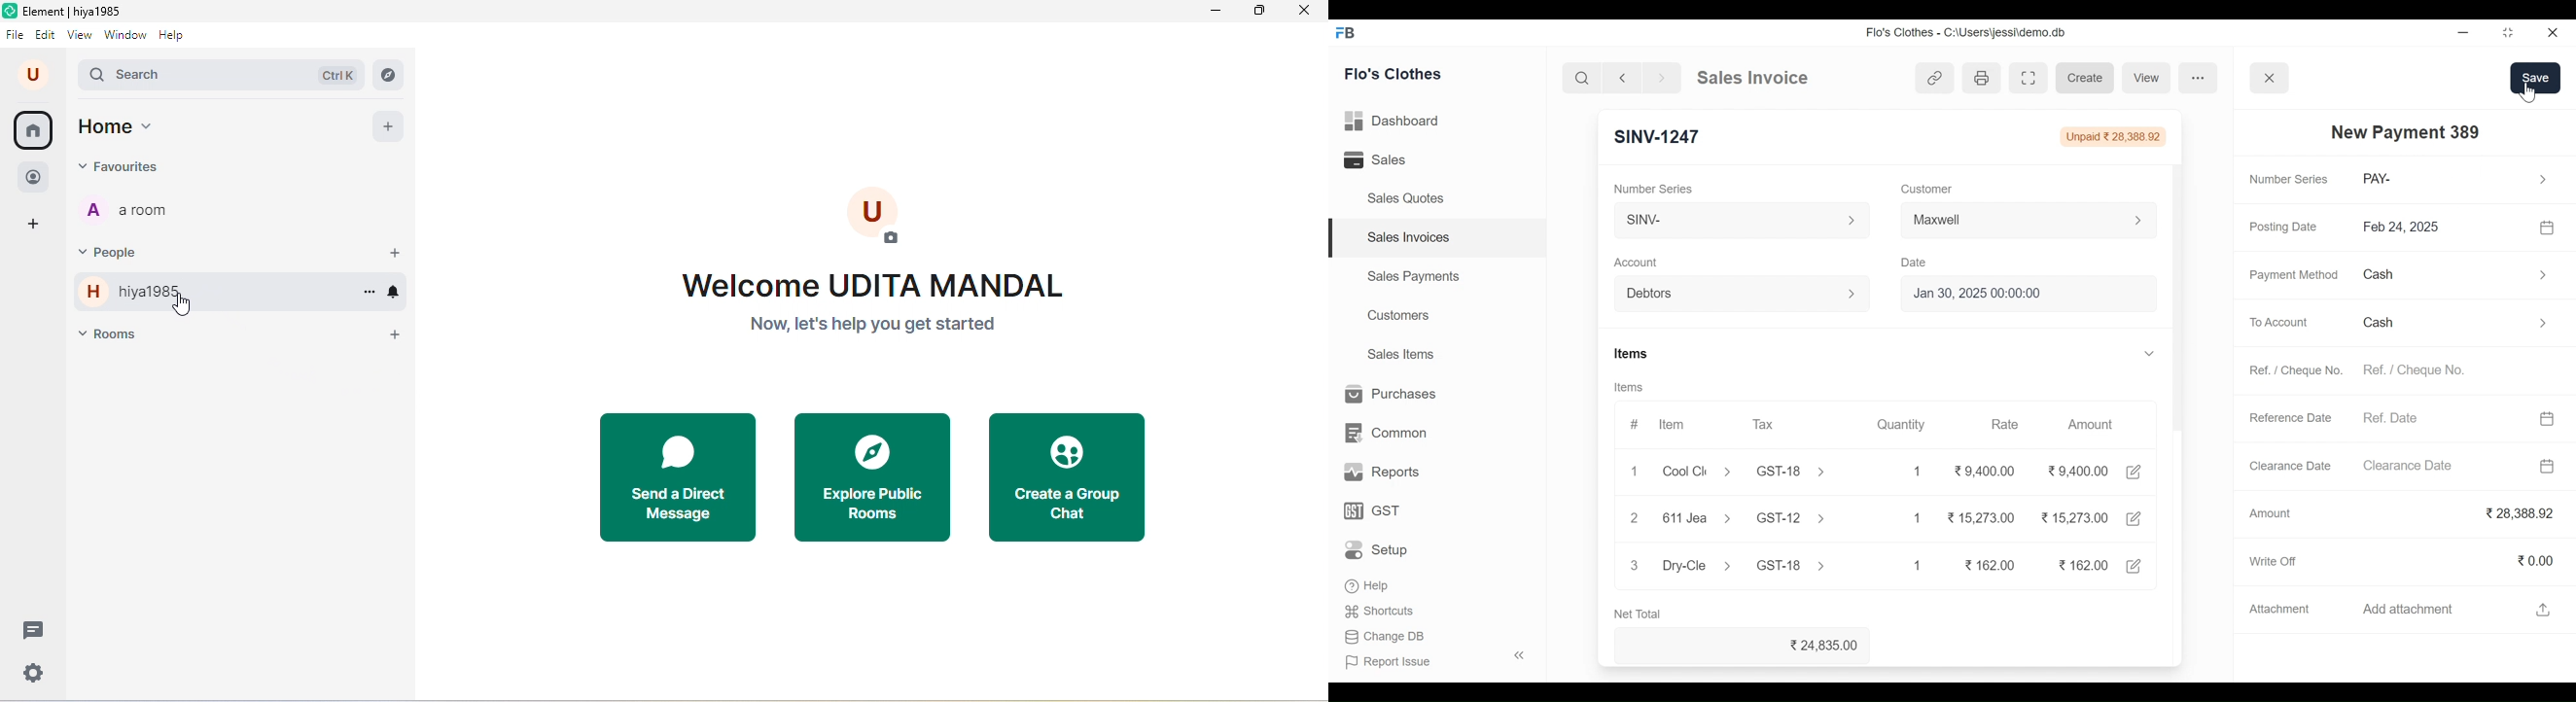  Describe the element at coordinates (1308, 15) in the screenshot. I see `close` at that location.